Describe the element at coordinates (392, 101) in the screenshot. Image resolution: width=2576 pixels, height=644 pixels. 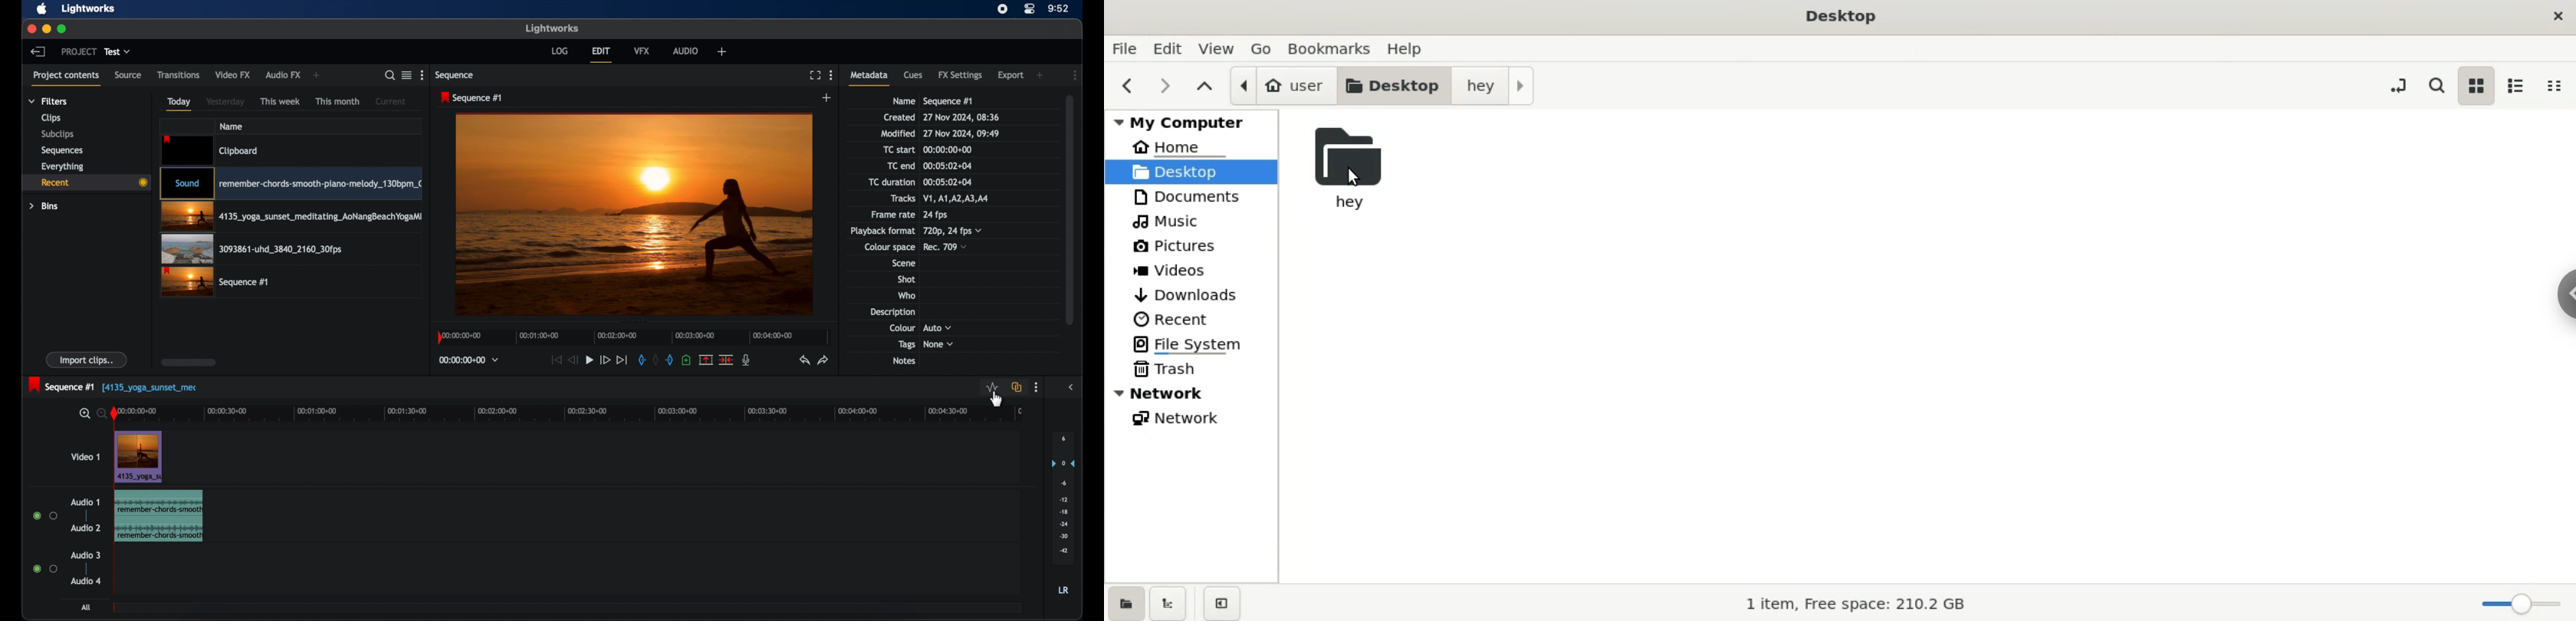
I see `current` at that location.